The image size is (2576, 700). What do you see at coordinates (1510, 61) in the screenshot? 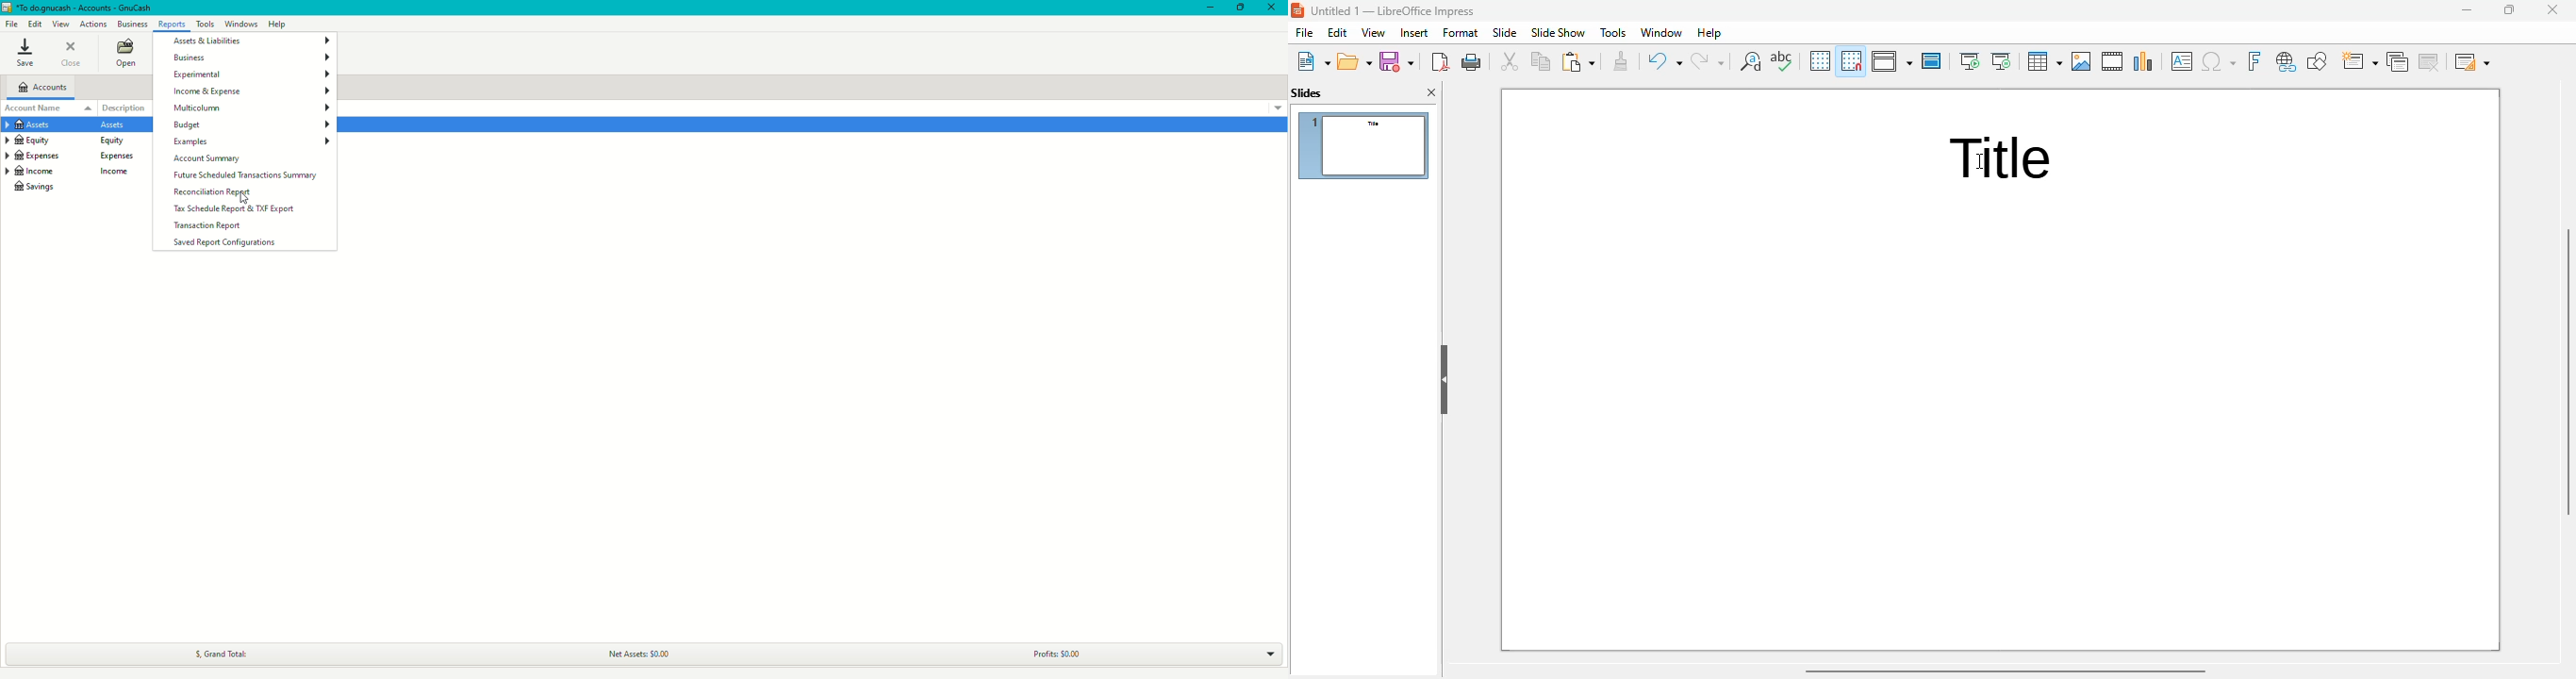
I see `cut` at bounding box center [1510, 61].